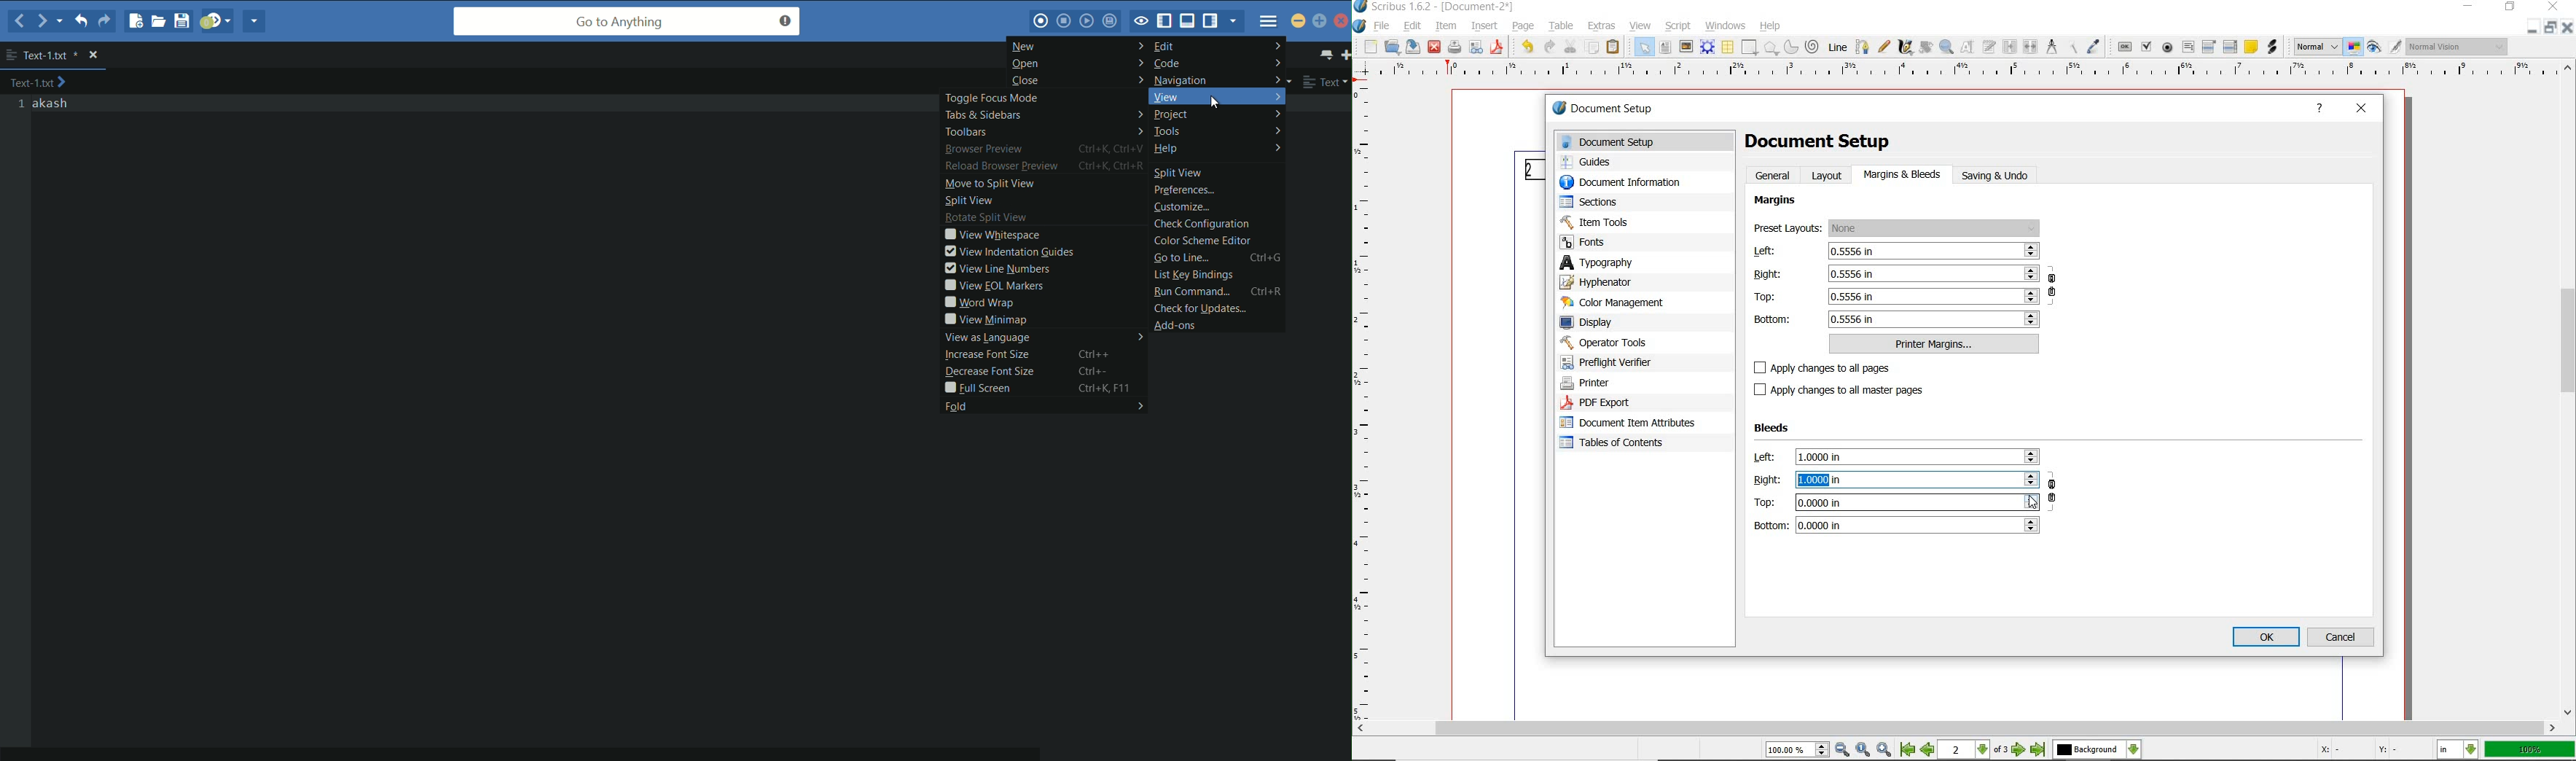 This screenshot has height=784, width=2576. I want to click on edit, so click(1412, 26).